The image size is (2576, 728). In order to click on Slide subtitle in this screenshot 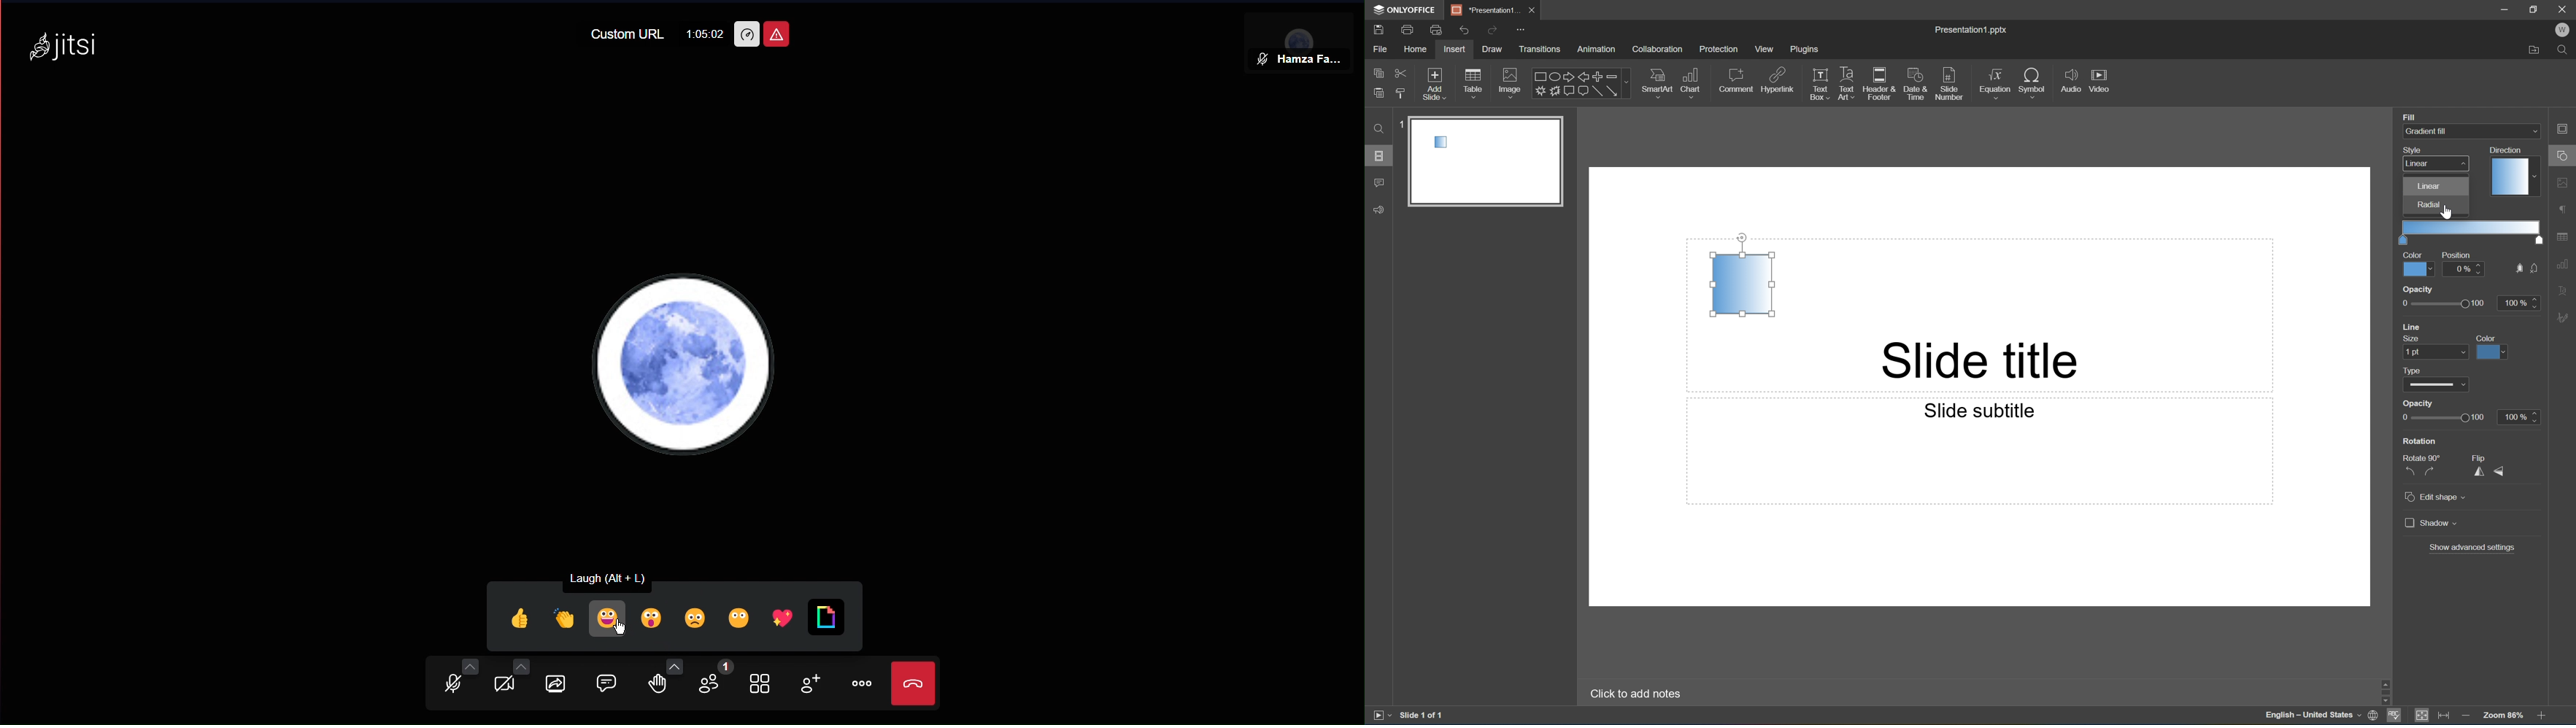, I will do `click(1981, 411)`.